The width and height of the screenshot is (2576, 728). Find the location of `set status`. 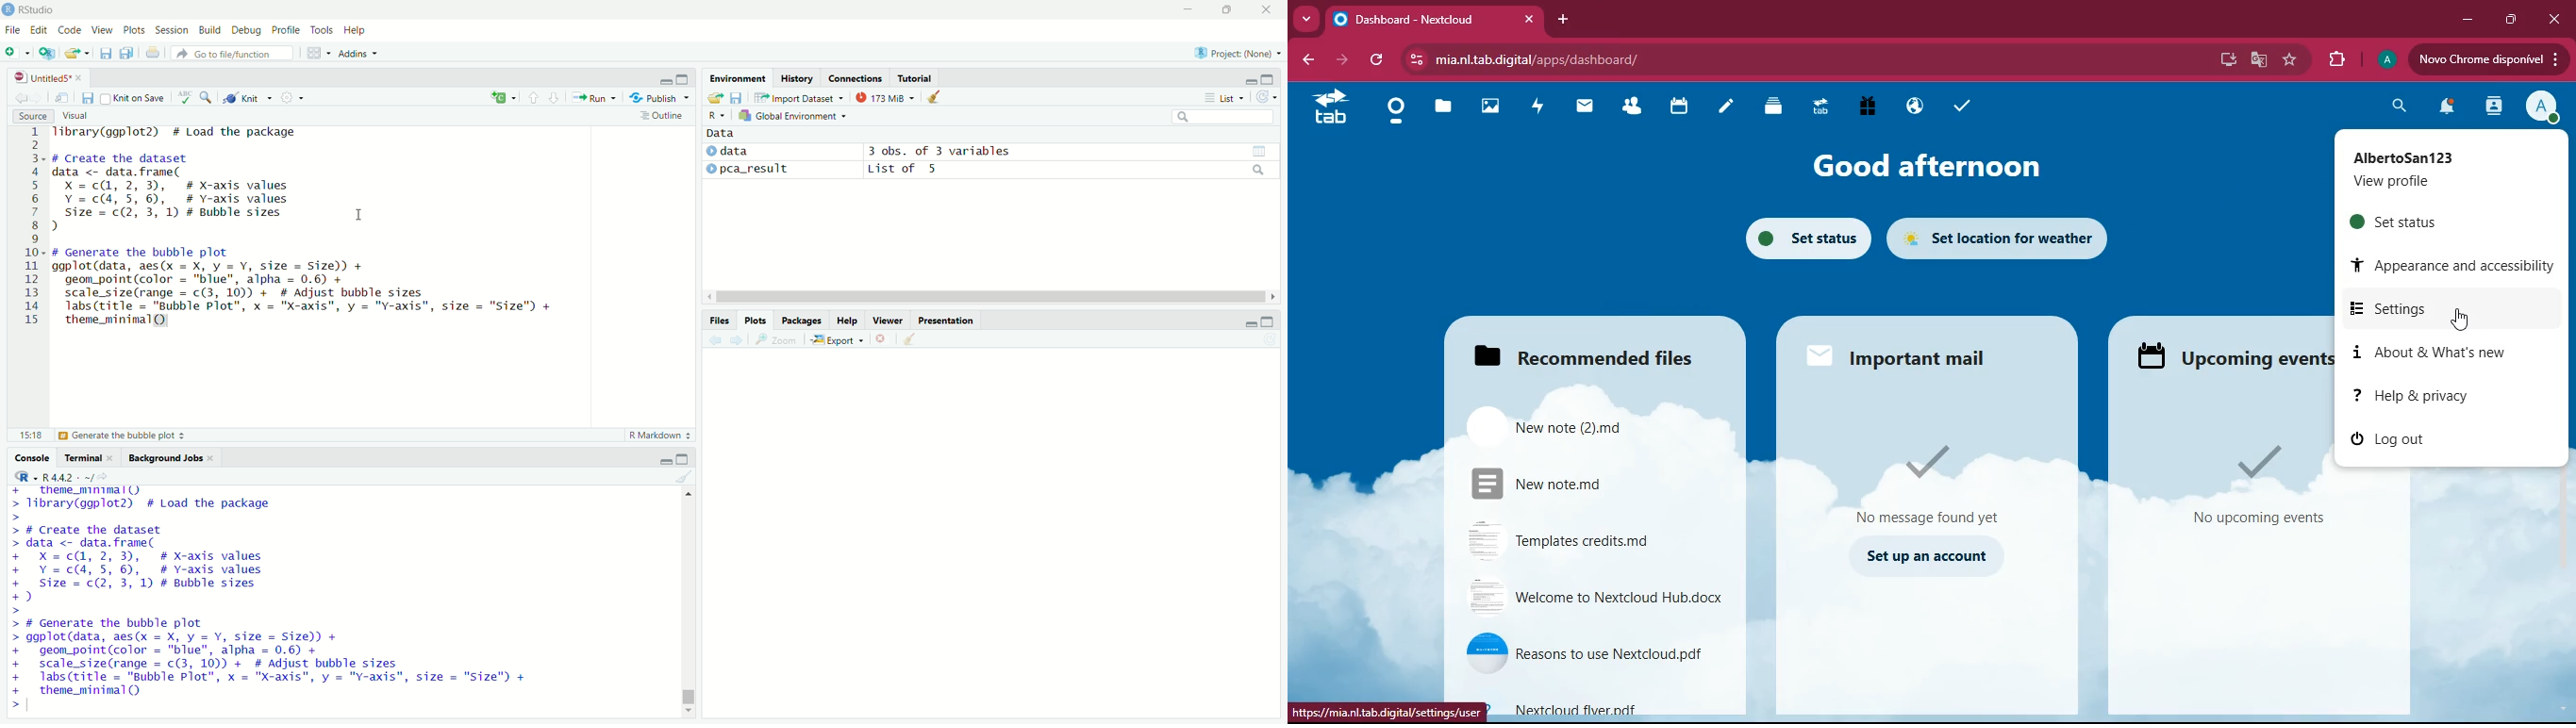

set status is located at coordinates (1803, 238).